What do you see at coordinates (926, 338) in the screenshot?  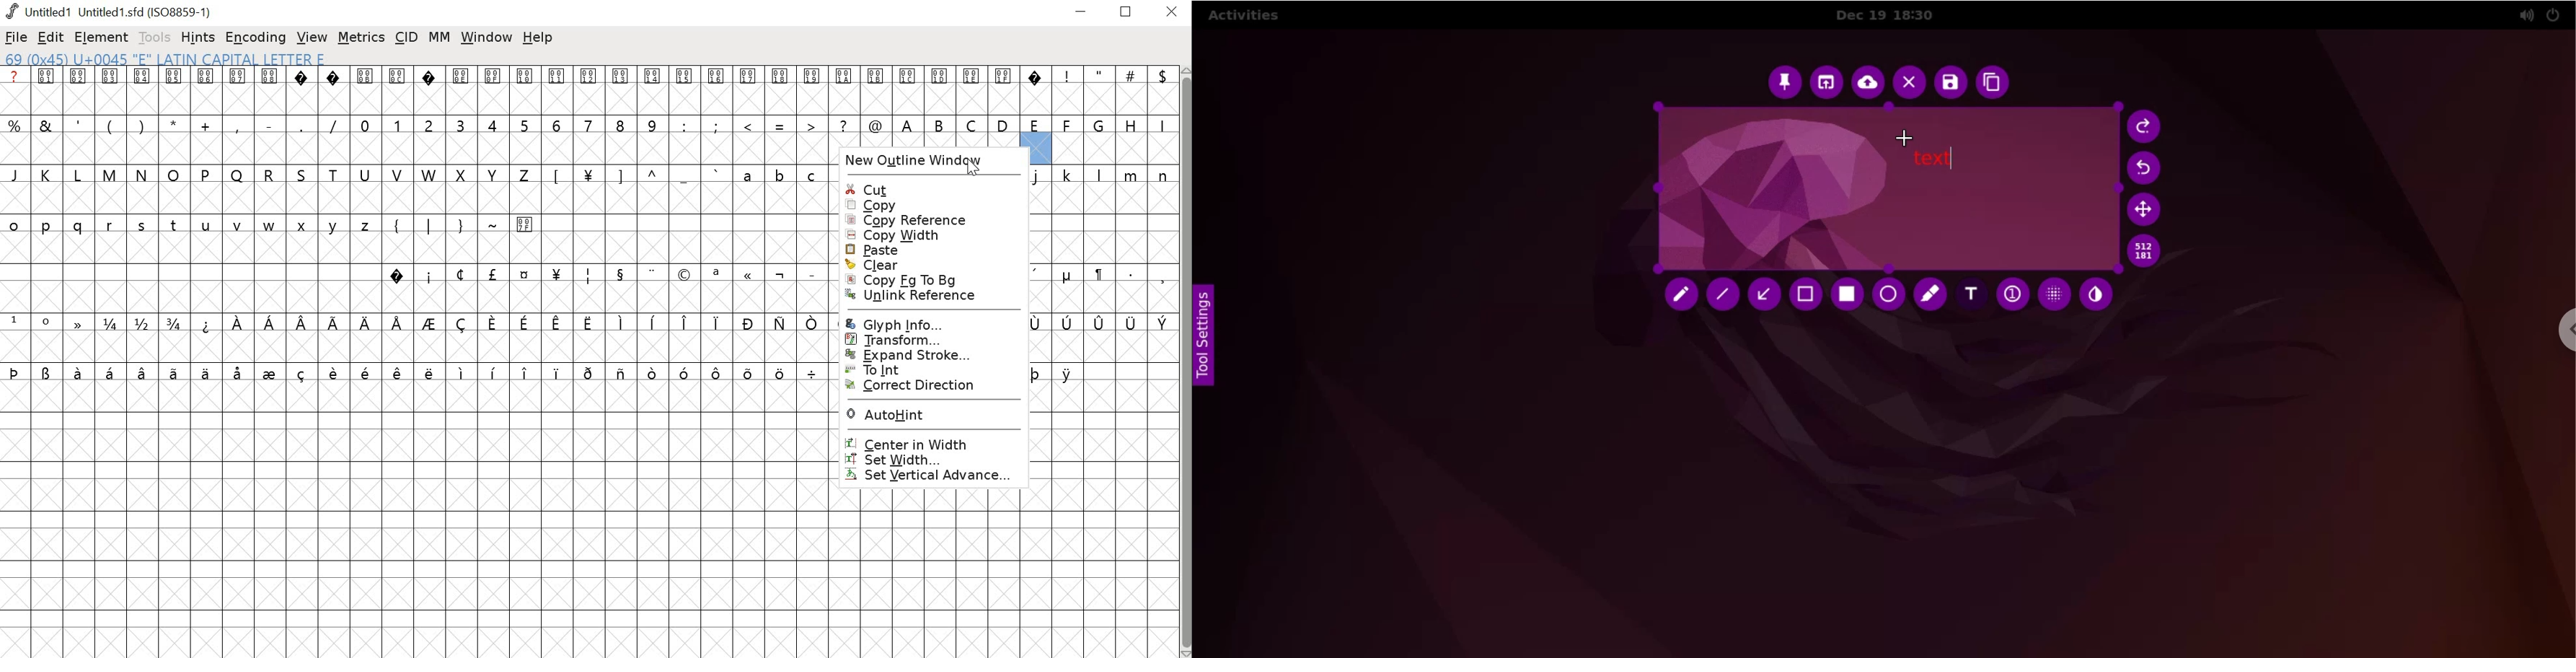 I see `TRANSFORM` at bounding box center [926, 338].